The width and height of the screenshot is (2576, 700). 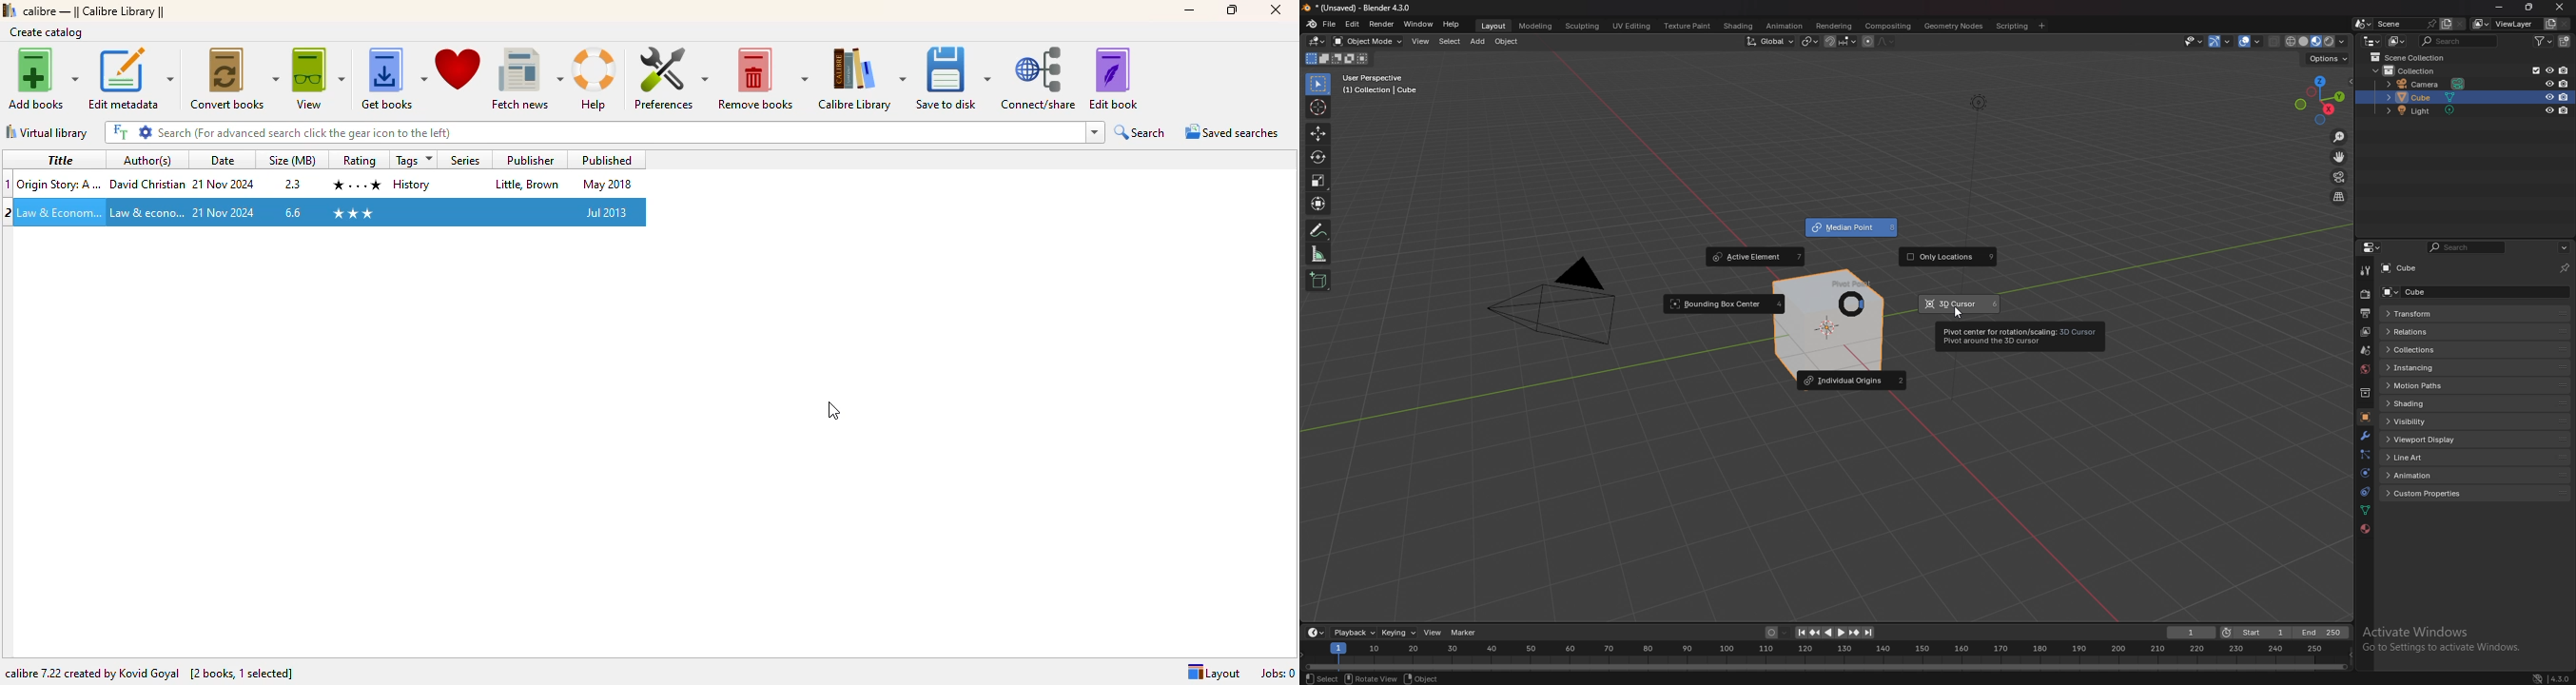 What do you see at coordinates (2564, 96) in the screenshot?
I see `disable in renders` at bounding box center [2564, 96].